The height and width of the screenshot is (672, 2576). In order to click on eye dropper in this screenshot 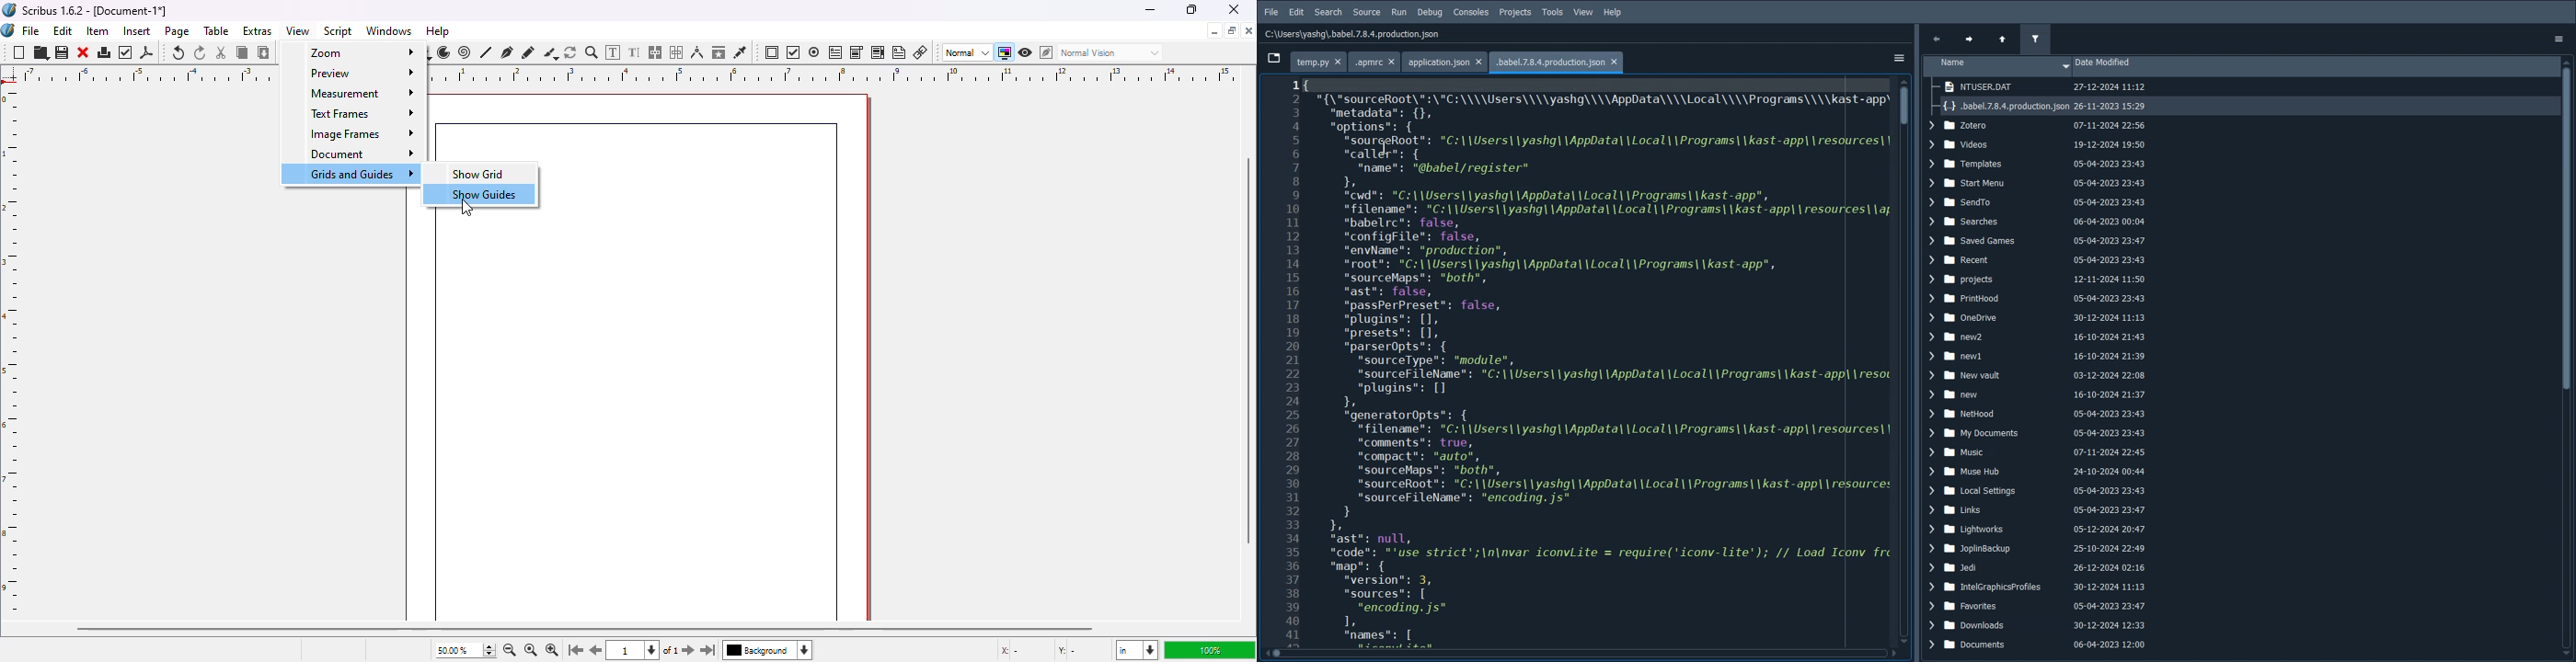, I will do `click(740, 52)`.